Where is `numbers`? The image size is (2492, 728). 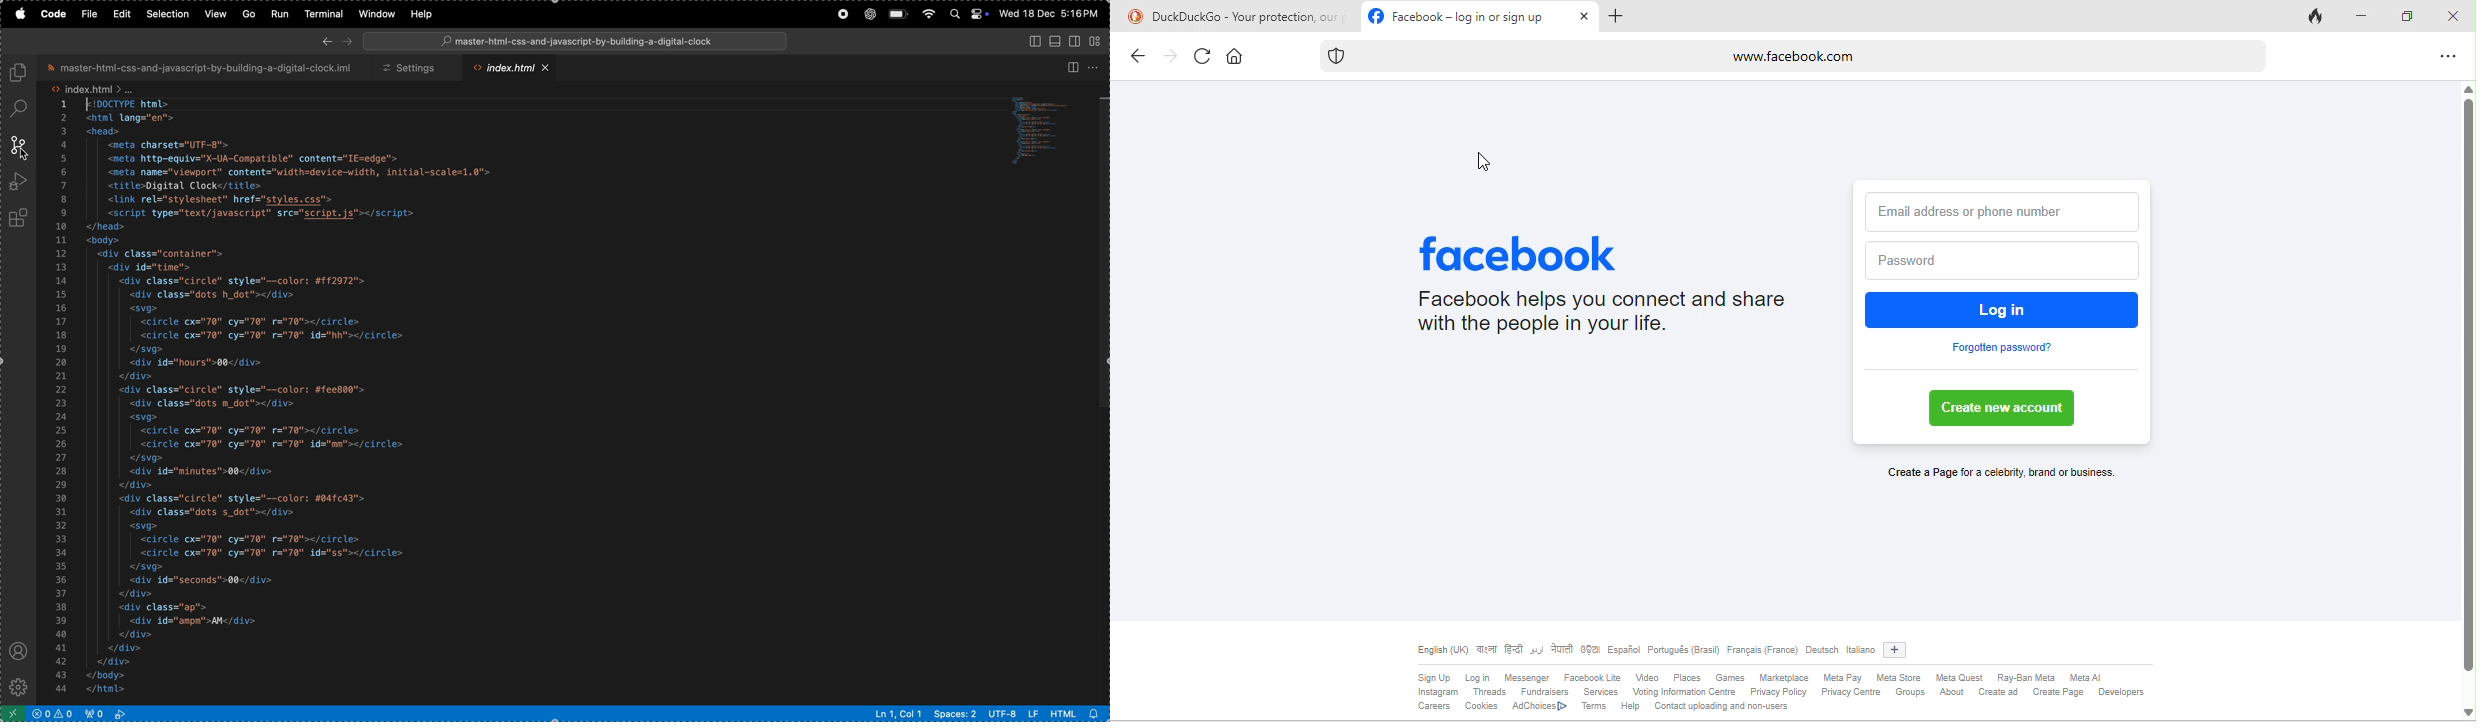 numbers is located at coordinates (62, 399).